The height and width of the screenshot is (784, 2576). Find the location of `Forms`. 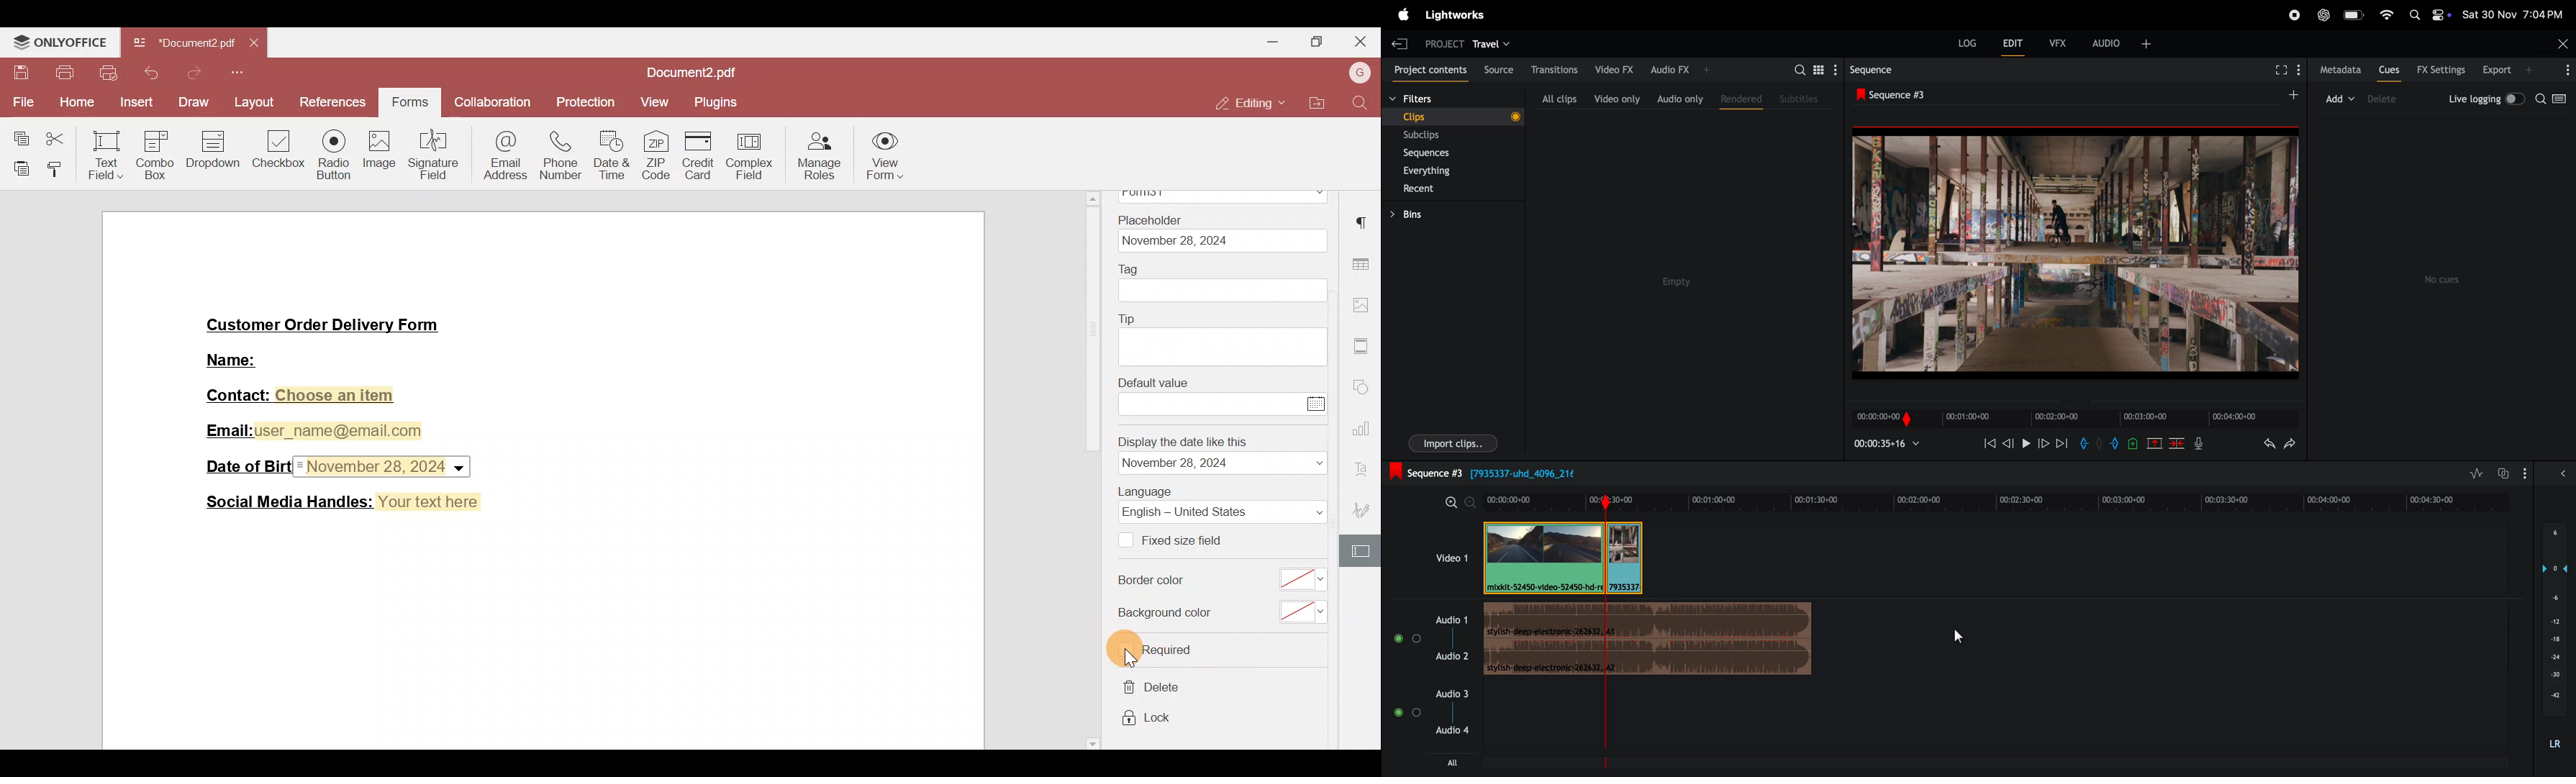

Forms is located at coordinates (408, 104).